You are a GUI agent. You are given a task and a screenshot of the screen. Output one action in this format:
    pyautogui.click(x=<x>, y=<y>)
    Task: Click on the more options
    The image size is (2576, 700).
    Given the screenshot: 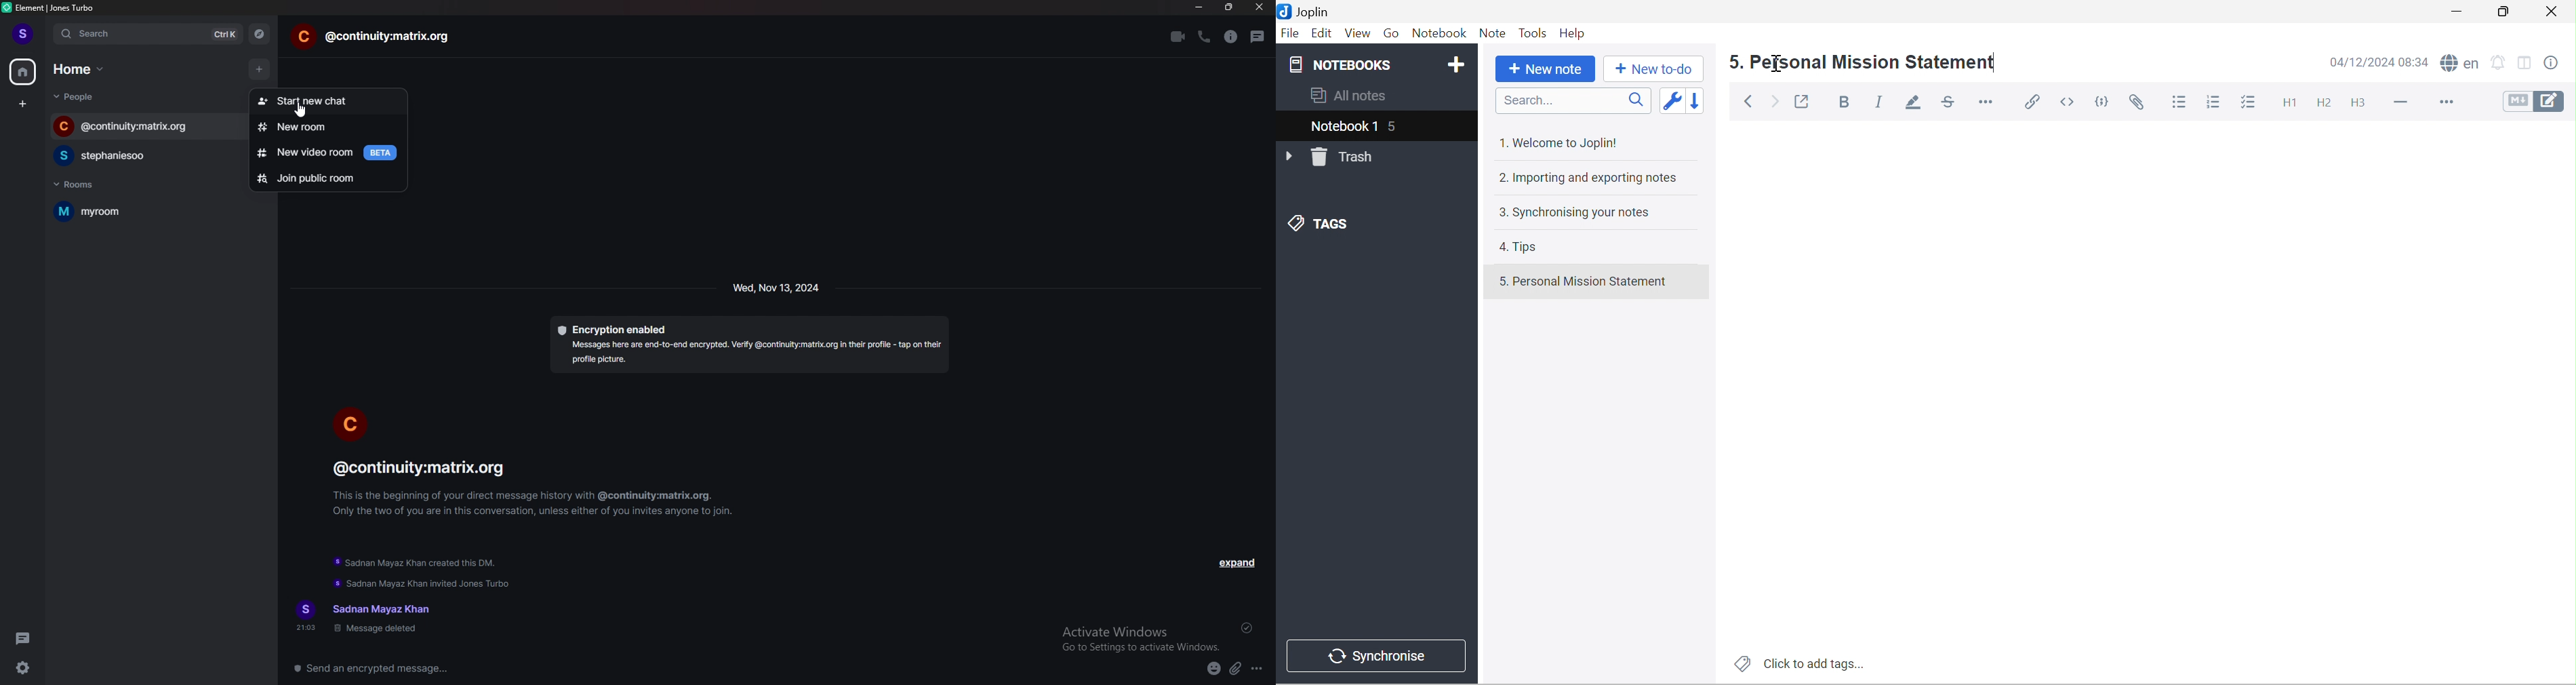 What is the action you would take?
    pyautogui.click(x=1258, y=670)
    